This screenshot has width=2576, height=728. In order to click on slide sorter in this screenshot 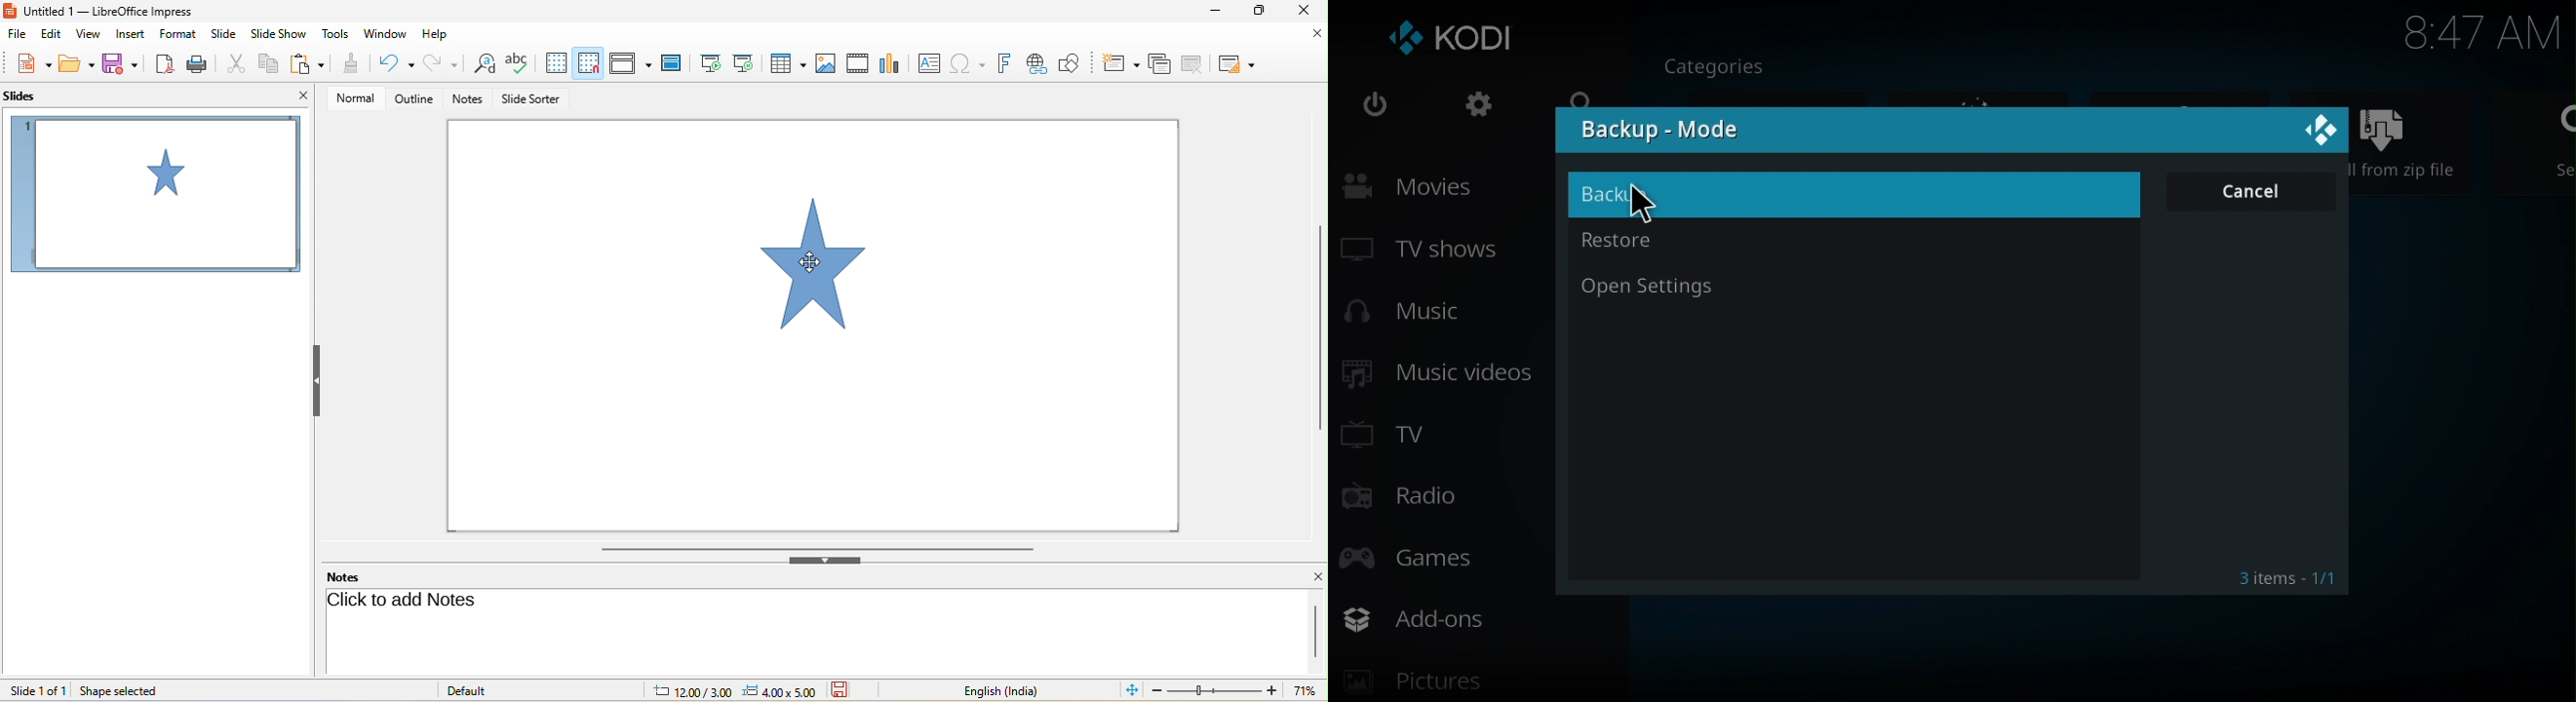, I will do `click(539, 100)`.